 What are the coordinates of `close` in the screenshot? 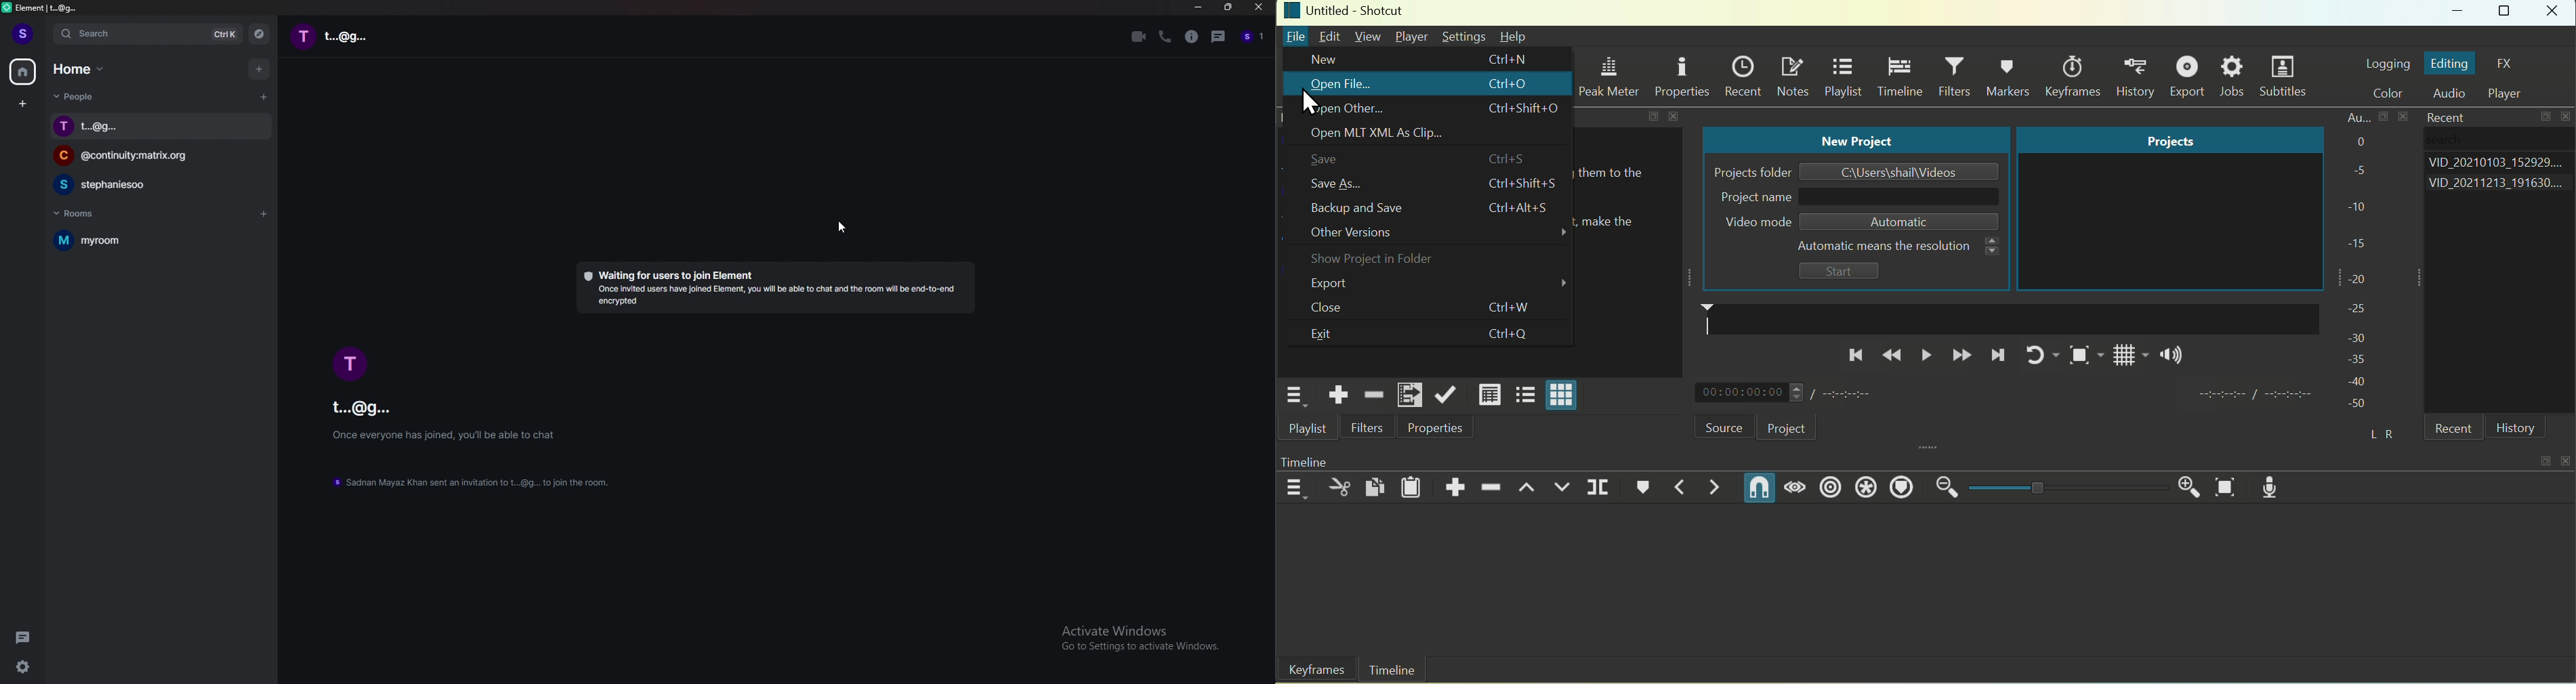 It's located at (1258, 7).